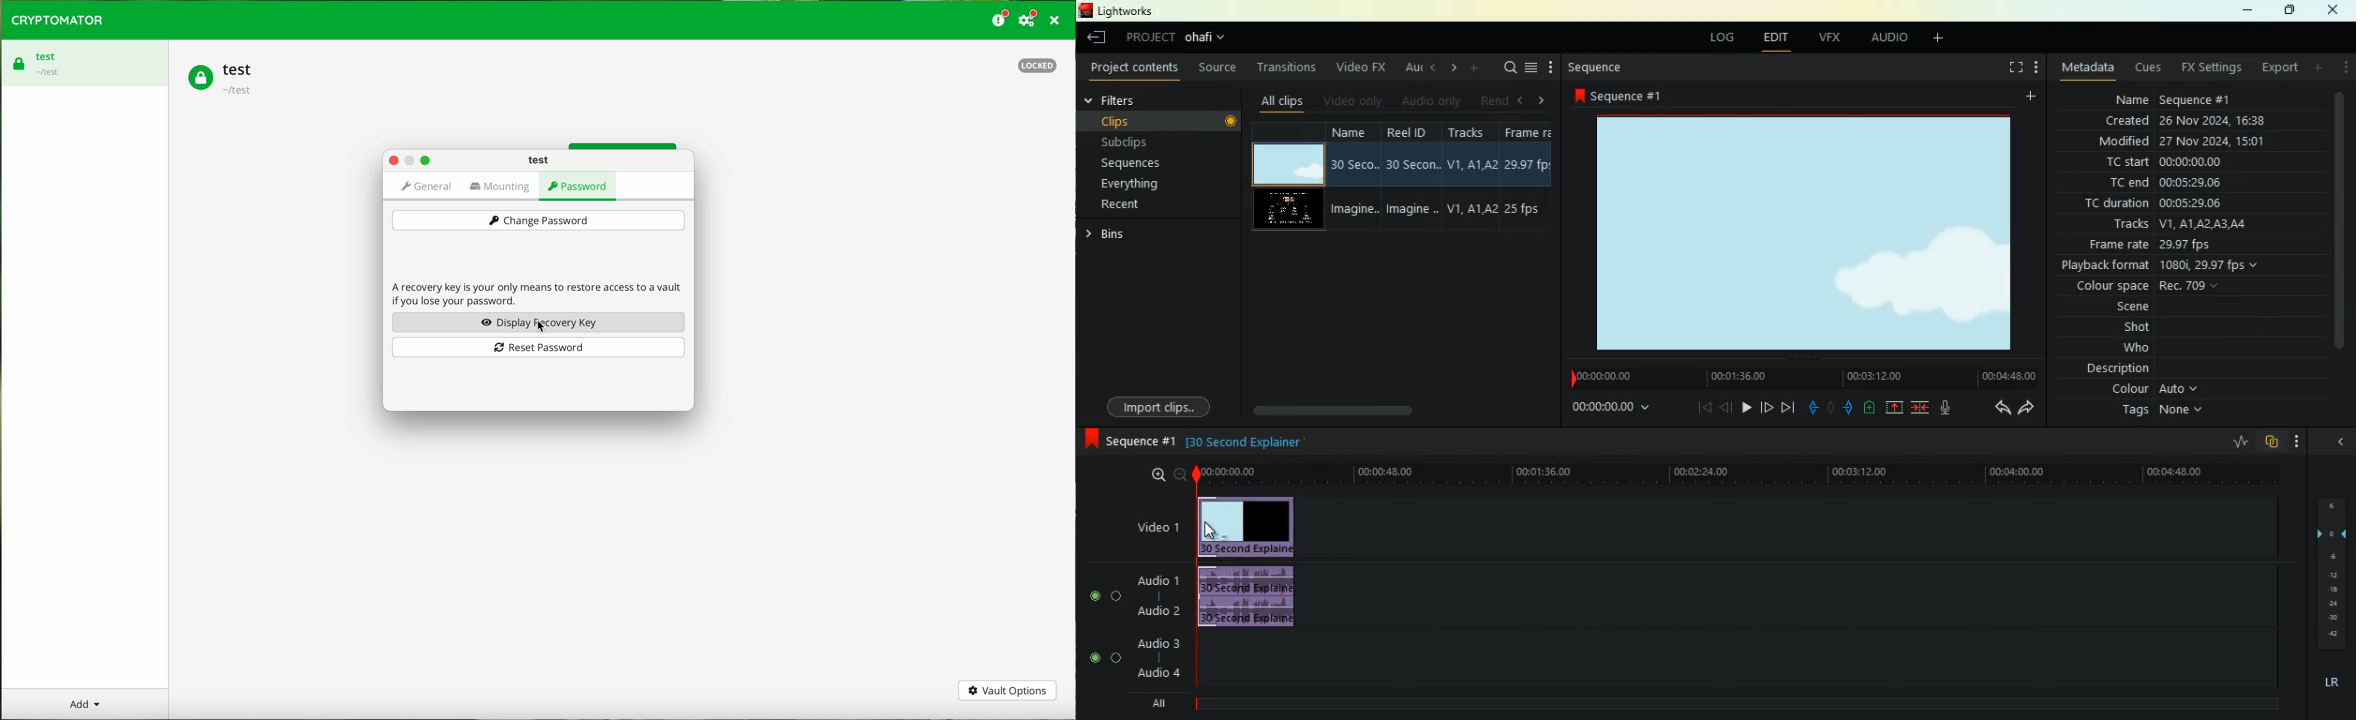  Describe the element at coordinates (1116, 12) in the screenshot. I see `lightworks` at that location.